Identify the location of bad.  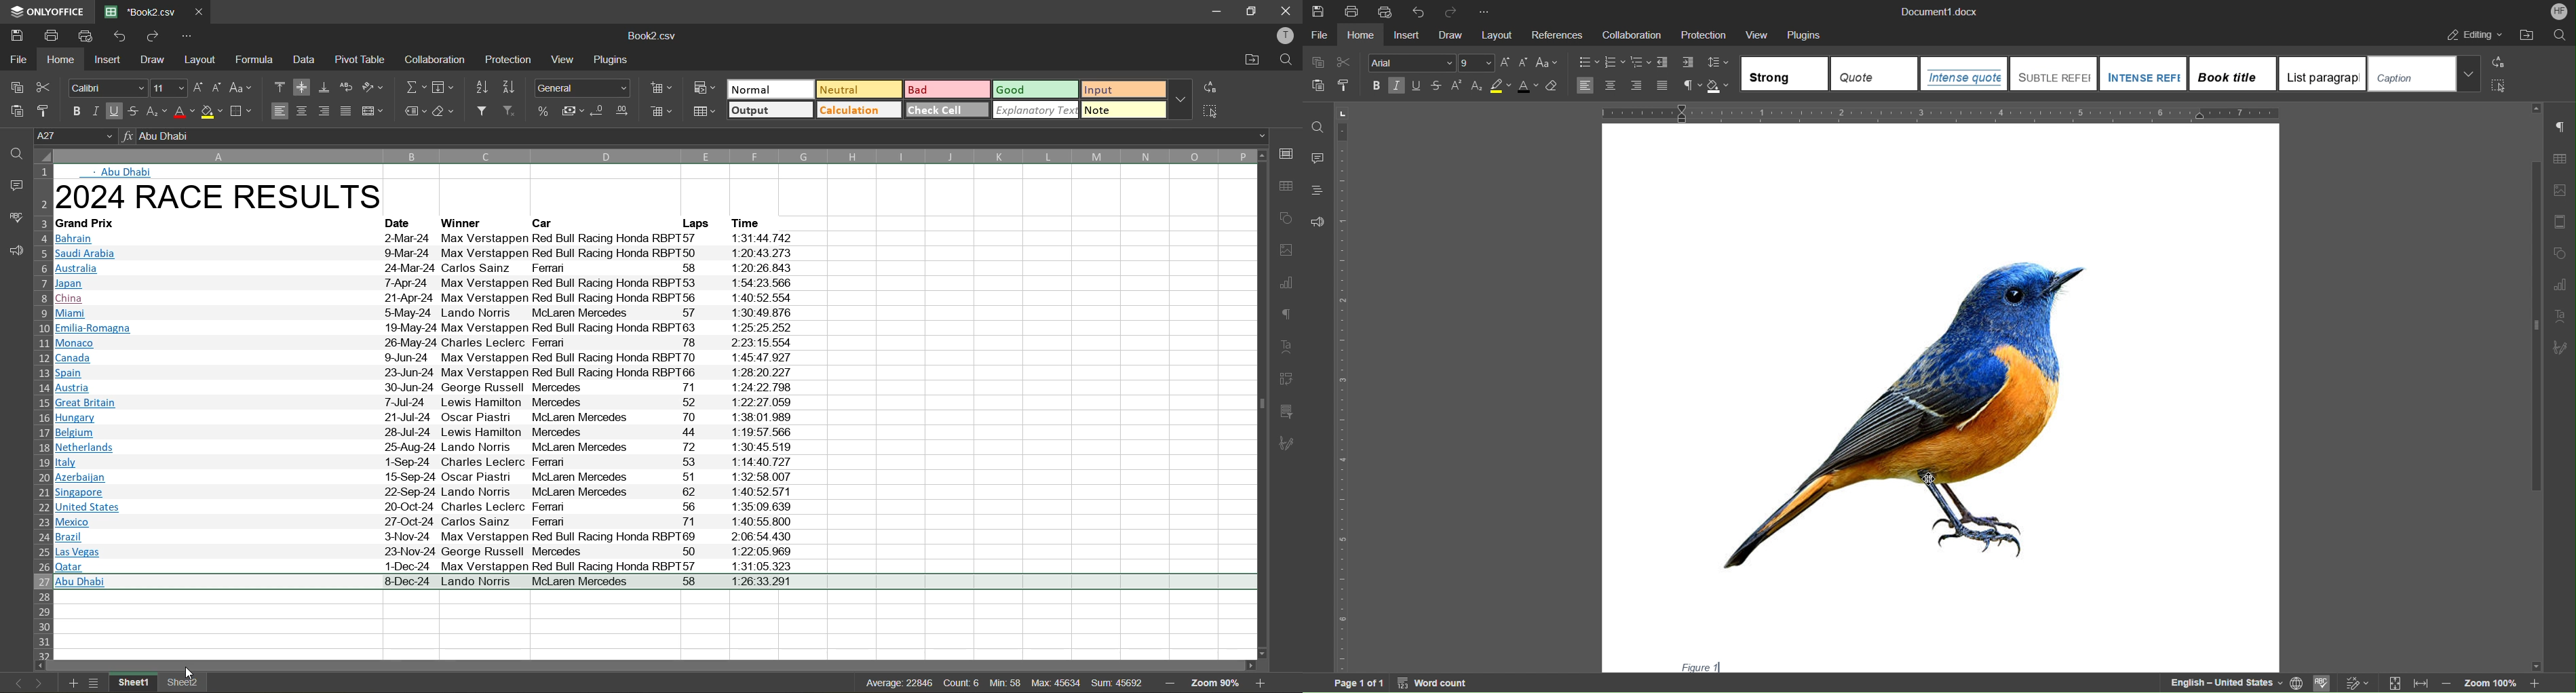
(950, 89).